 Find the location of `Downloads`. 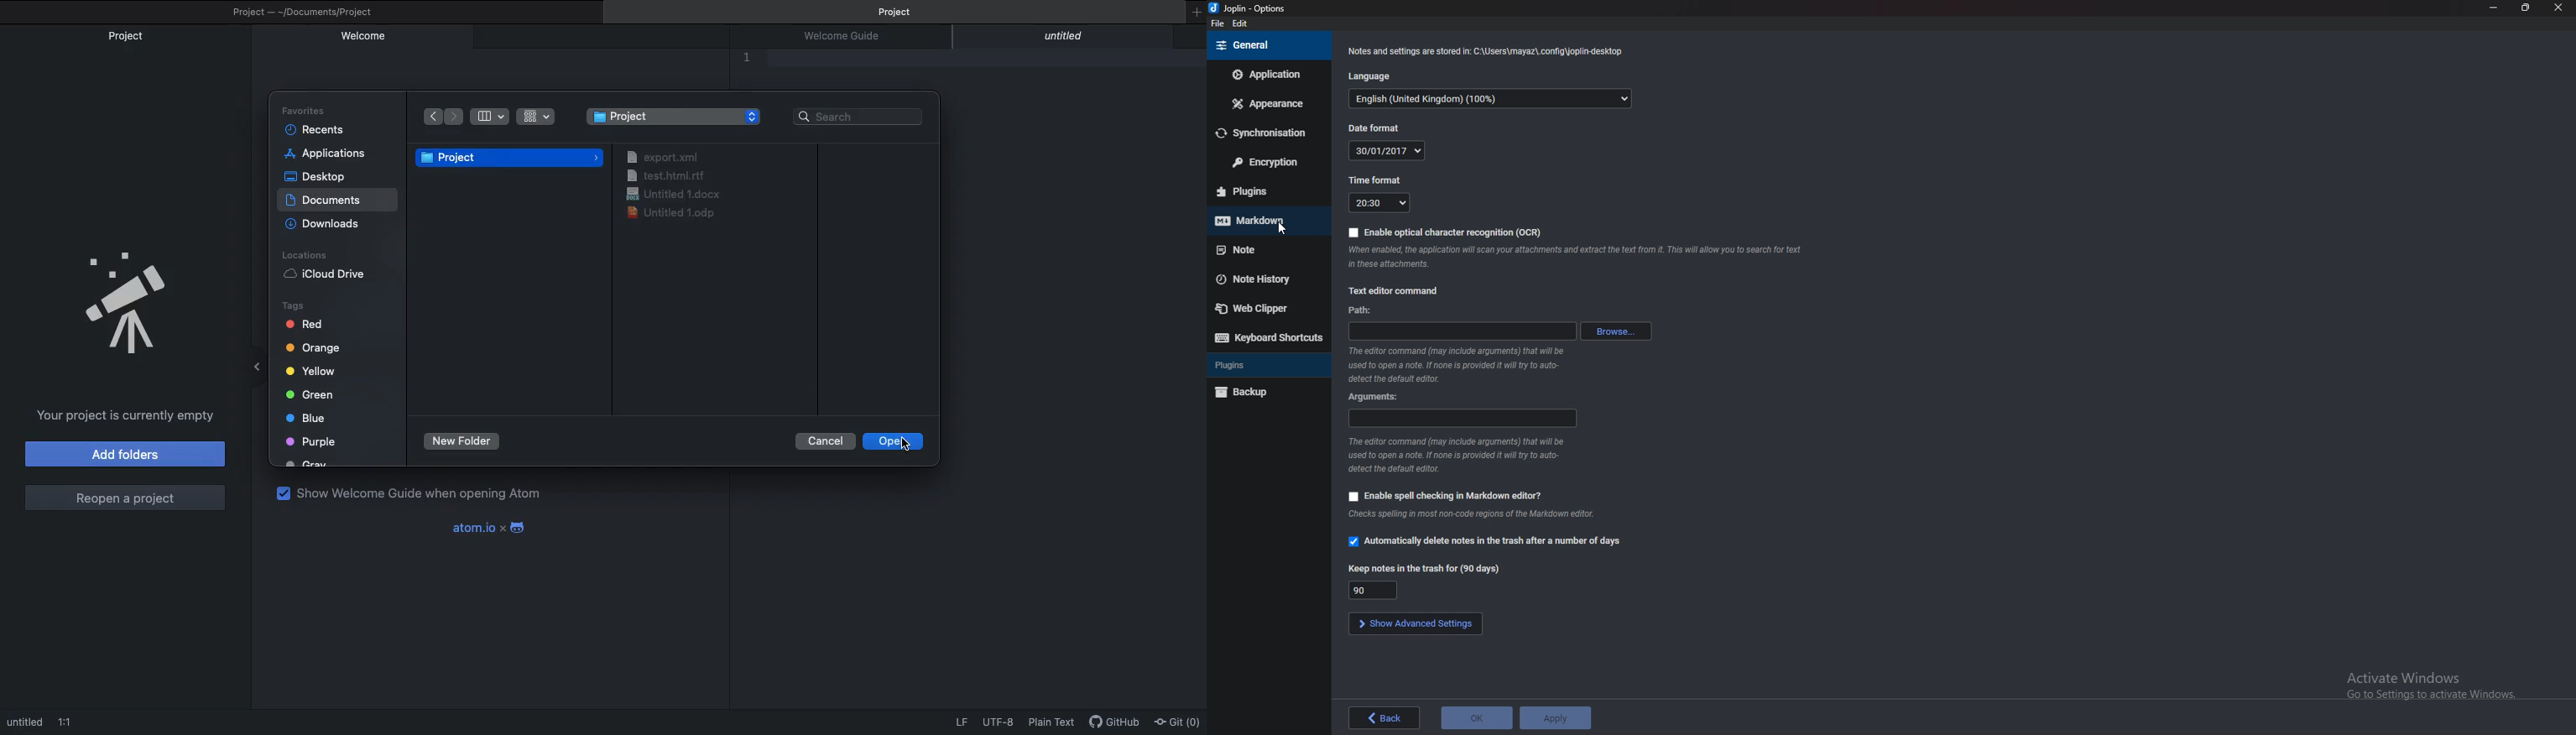

Downloads is located at coordinates (327, 224).